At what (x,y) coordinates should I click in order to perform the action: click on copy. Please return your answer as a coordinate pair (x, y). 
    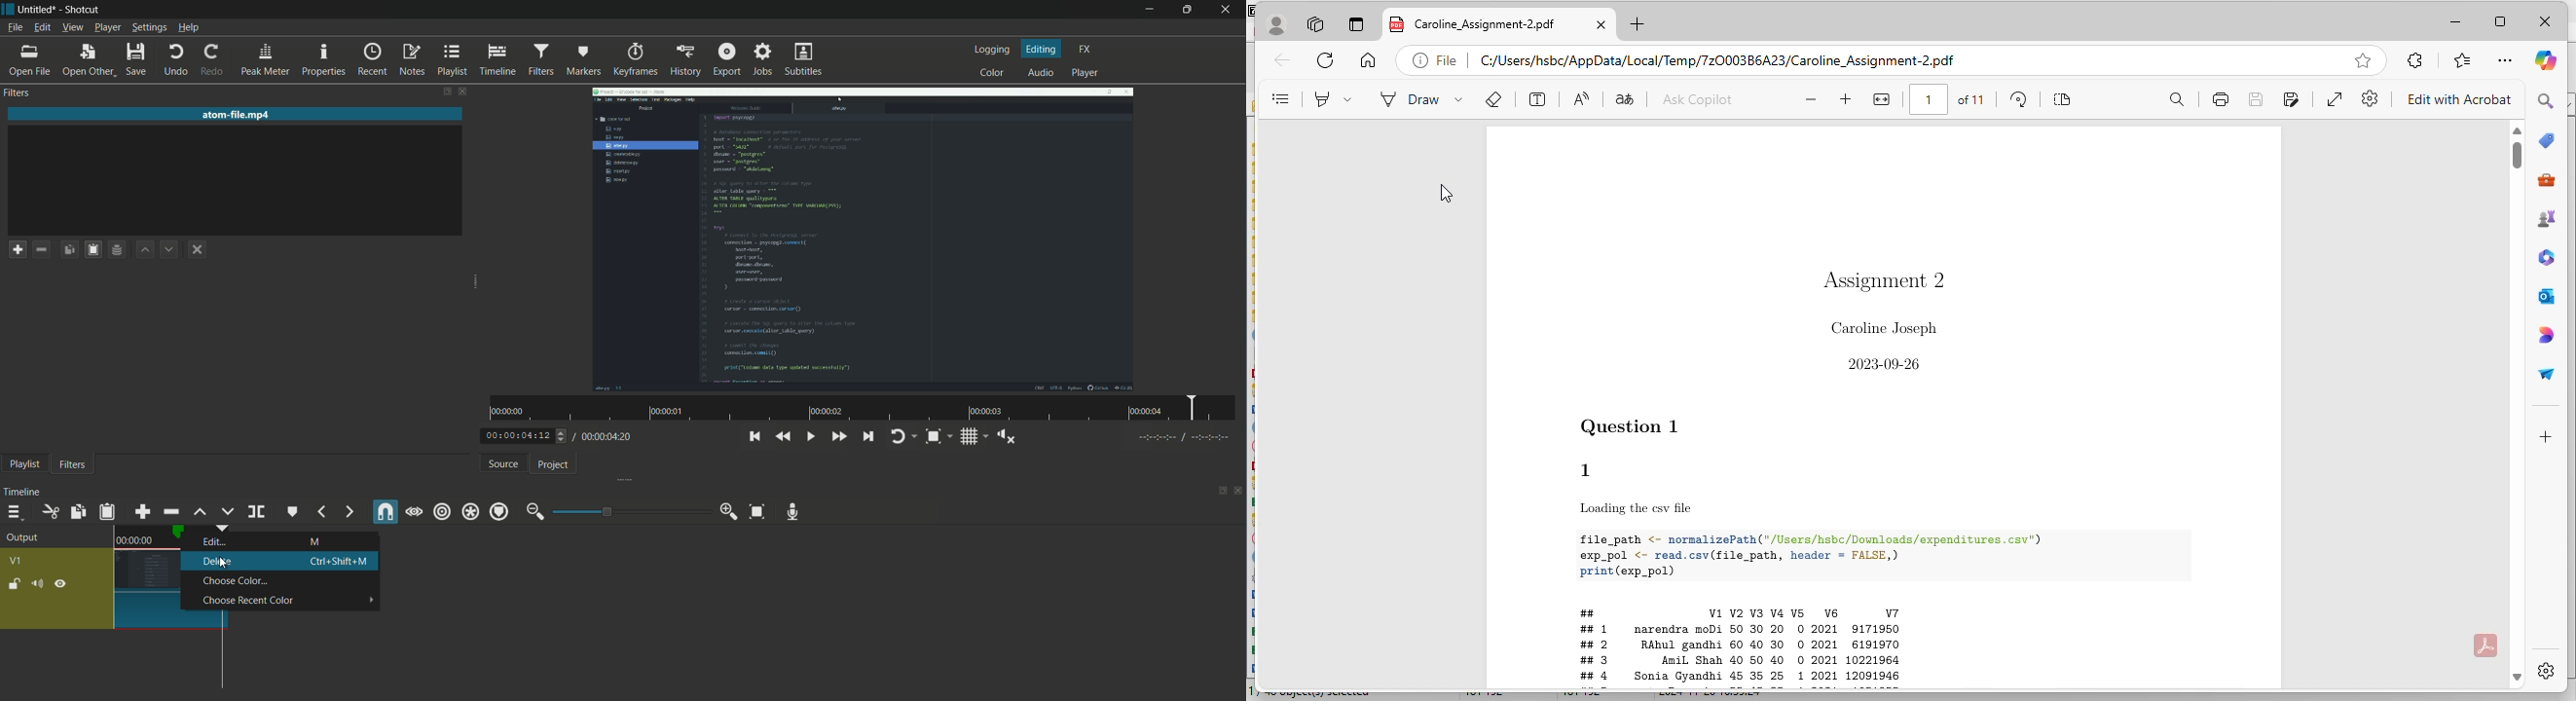
    Looking at the image, I should click on (75, 511).